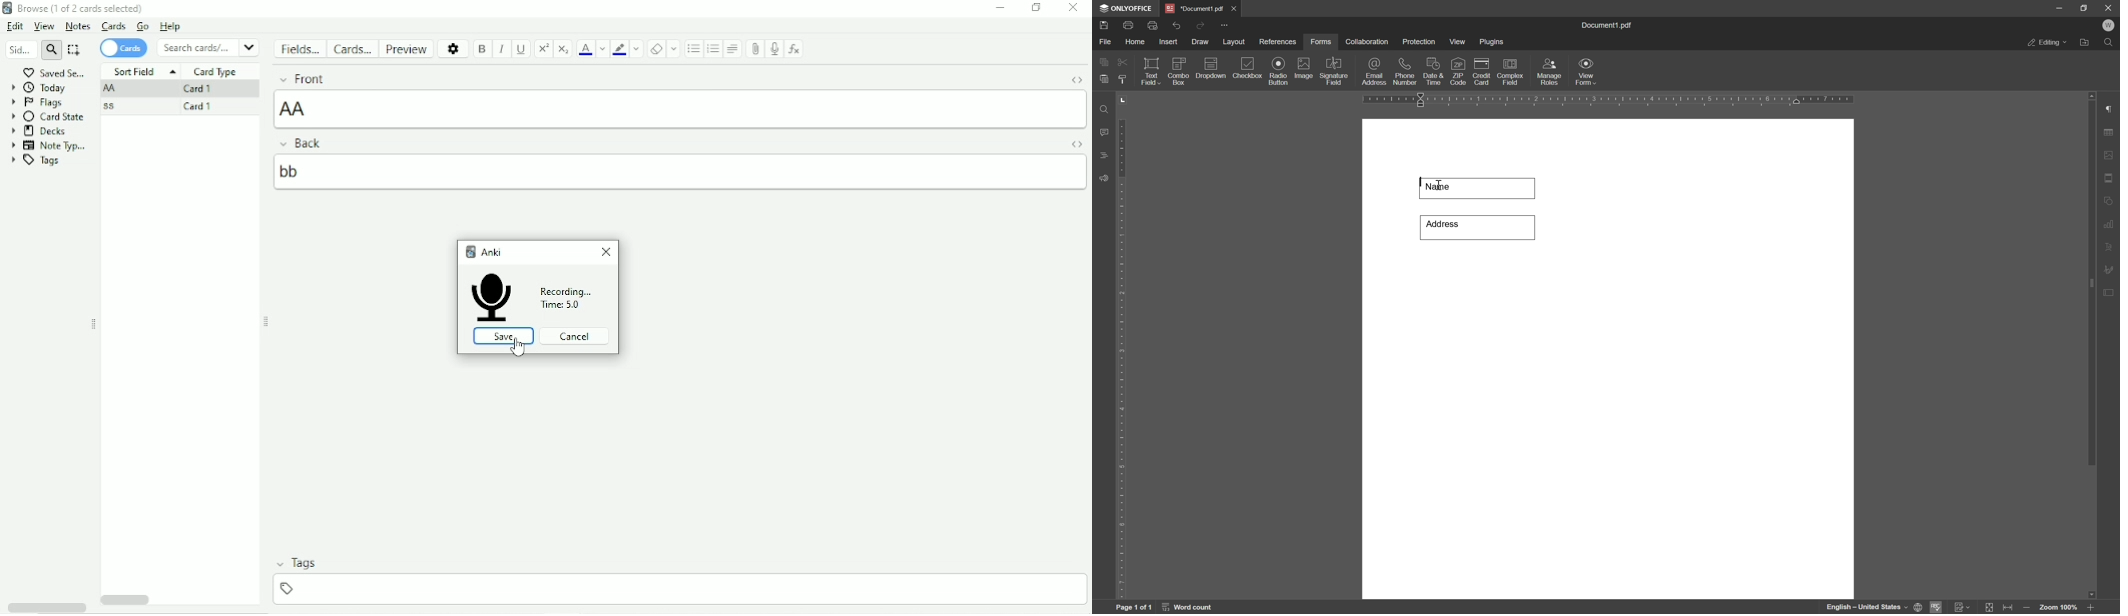 This screenshot has width=2128, height=616. I want to click on Note Types, so click(50, 145).